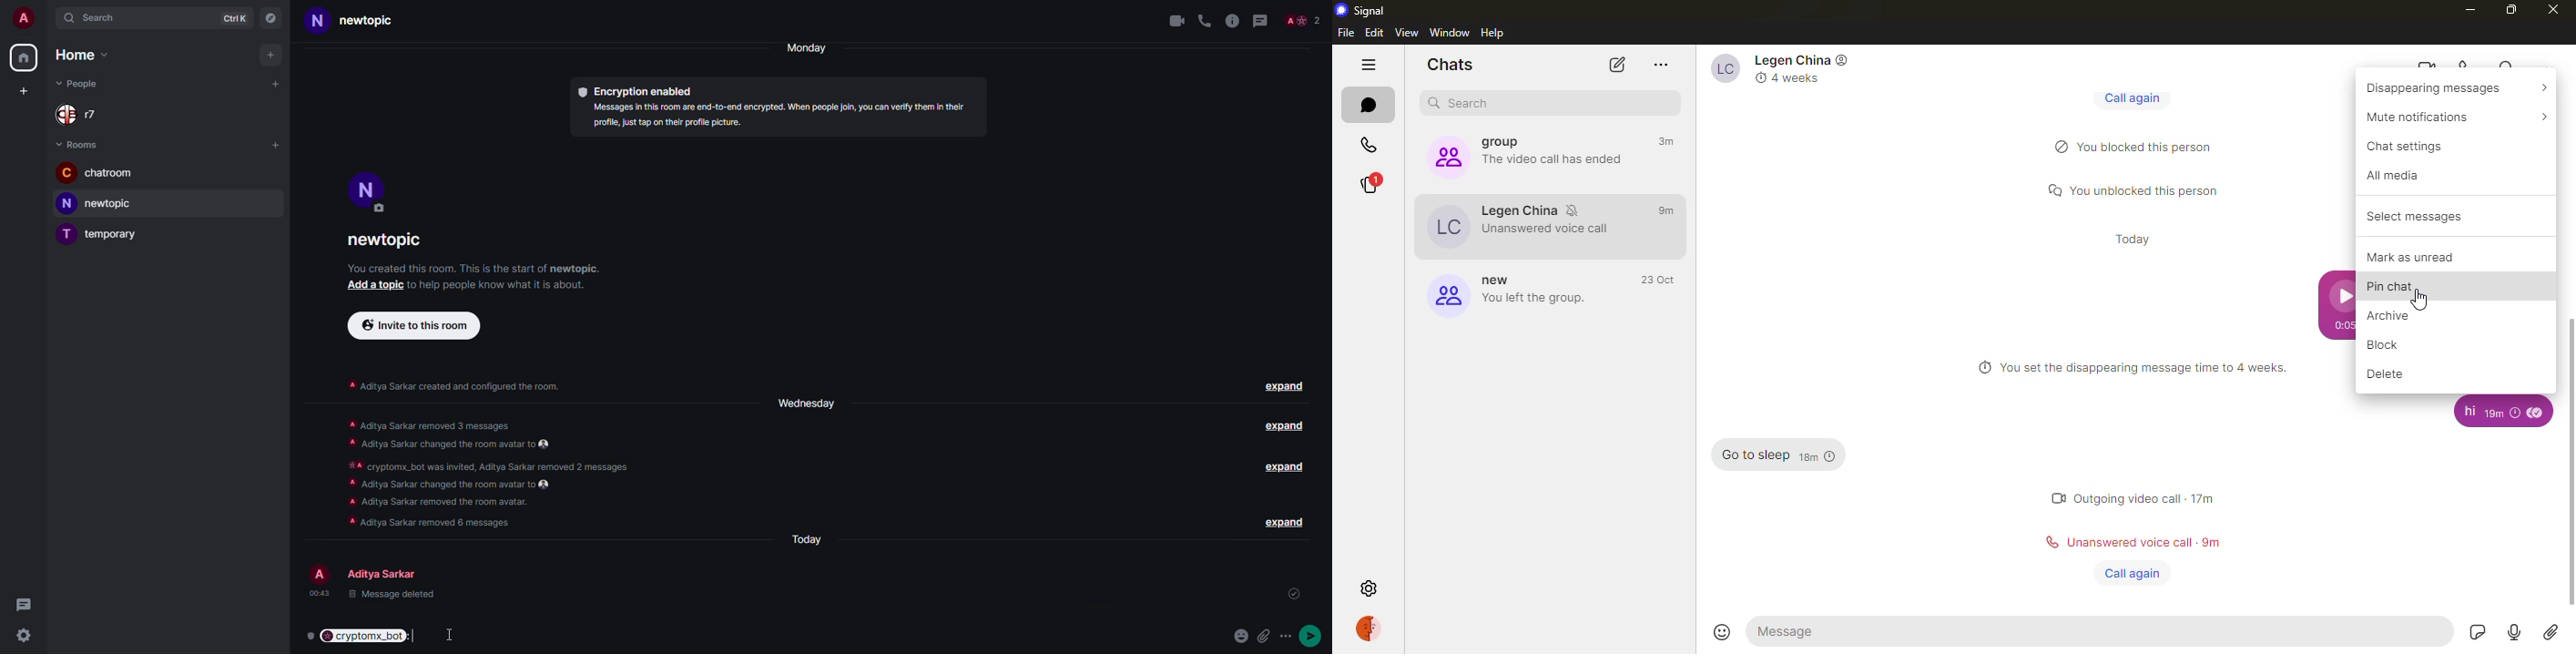 The height and width of the screenshot is (672, 2576). I want to click on window, so click(1451, 32).